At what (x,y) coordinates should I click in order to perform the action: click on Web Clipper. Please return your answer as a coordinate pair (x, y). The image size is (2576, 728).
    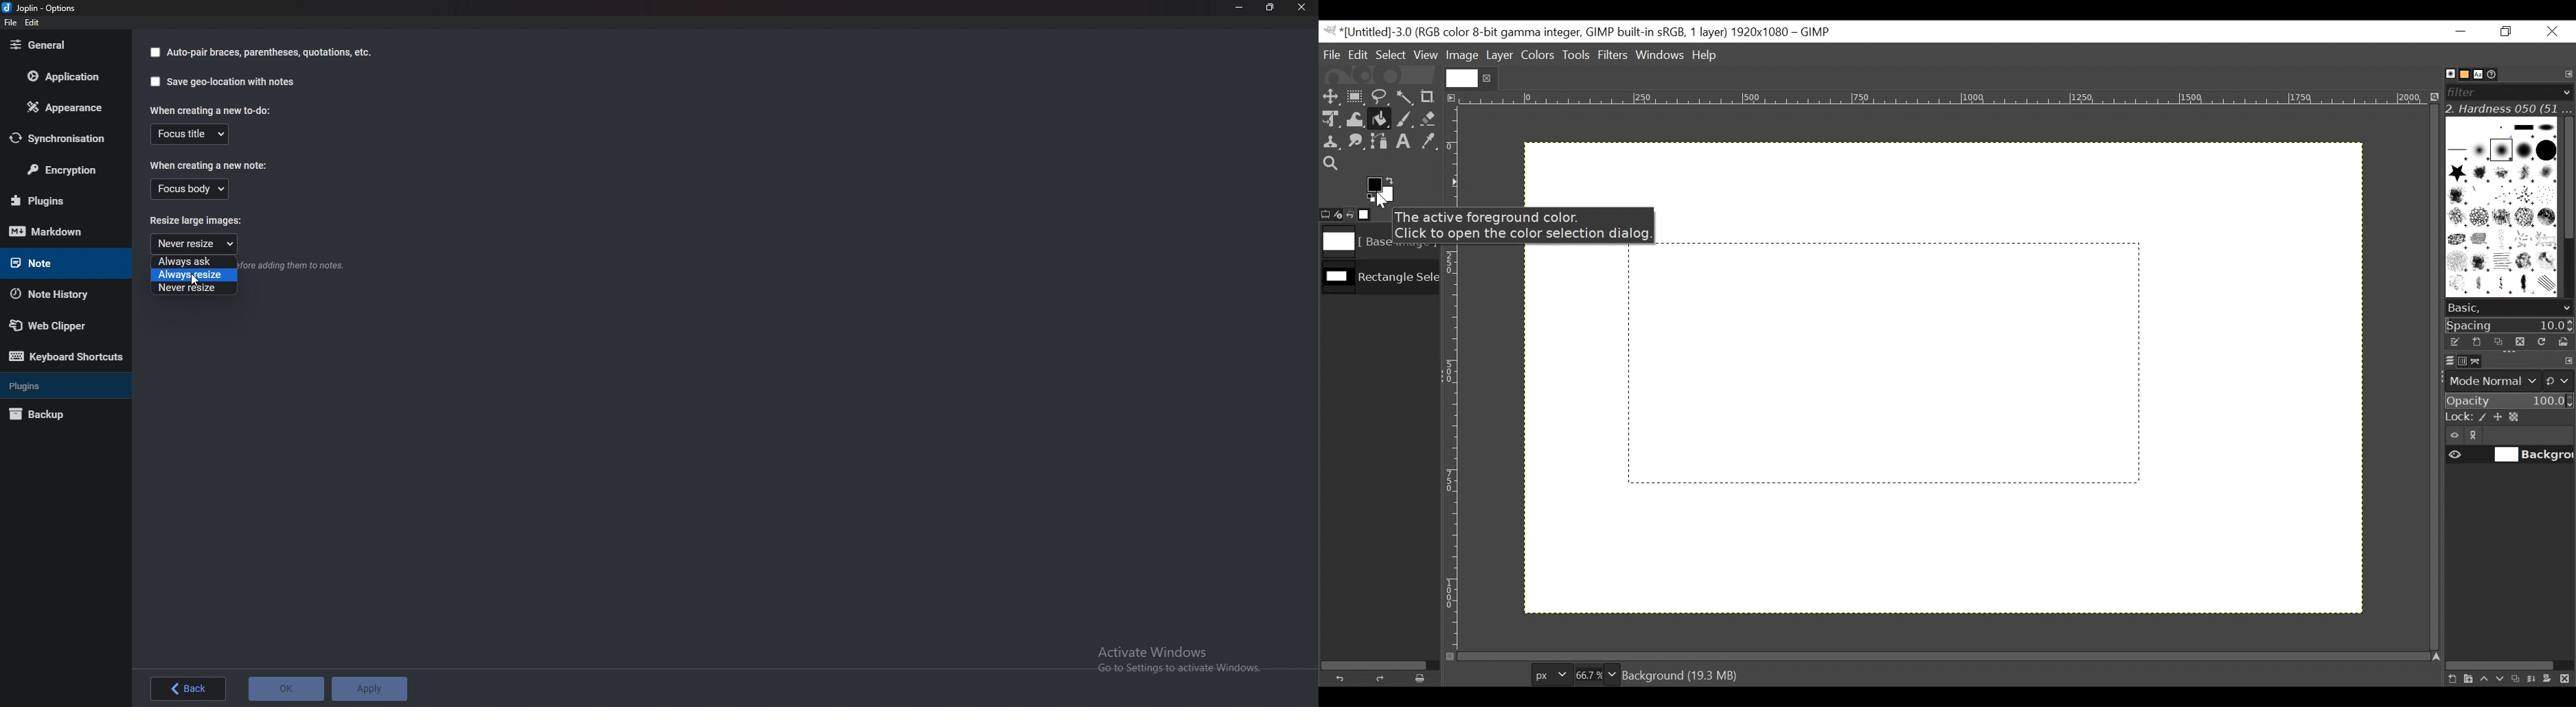
    Looking at the image, I should click on (58, 325).